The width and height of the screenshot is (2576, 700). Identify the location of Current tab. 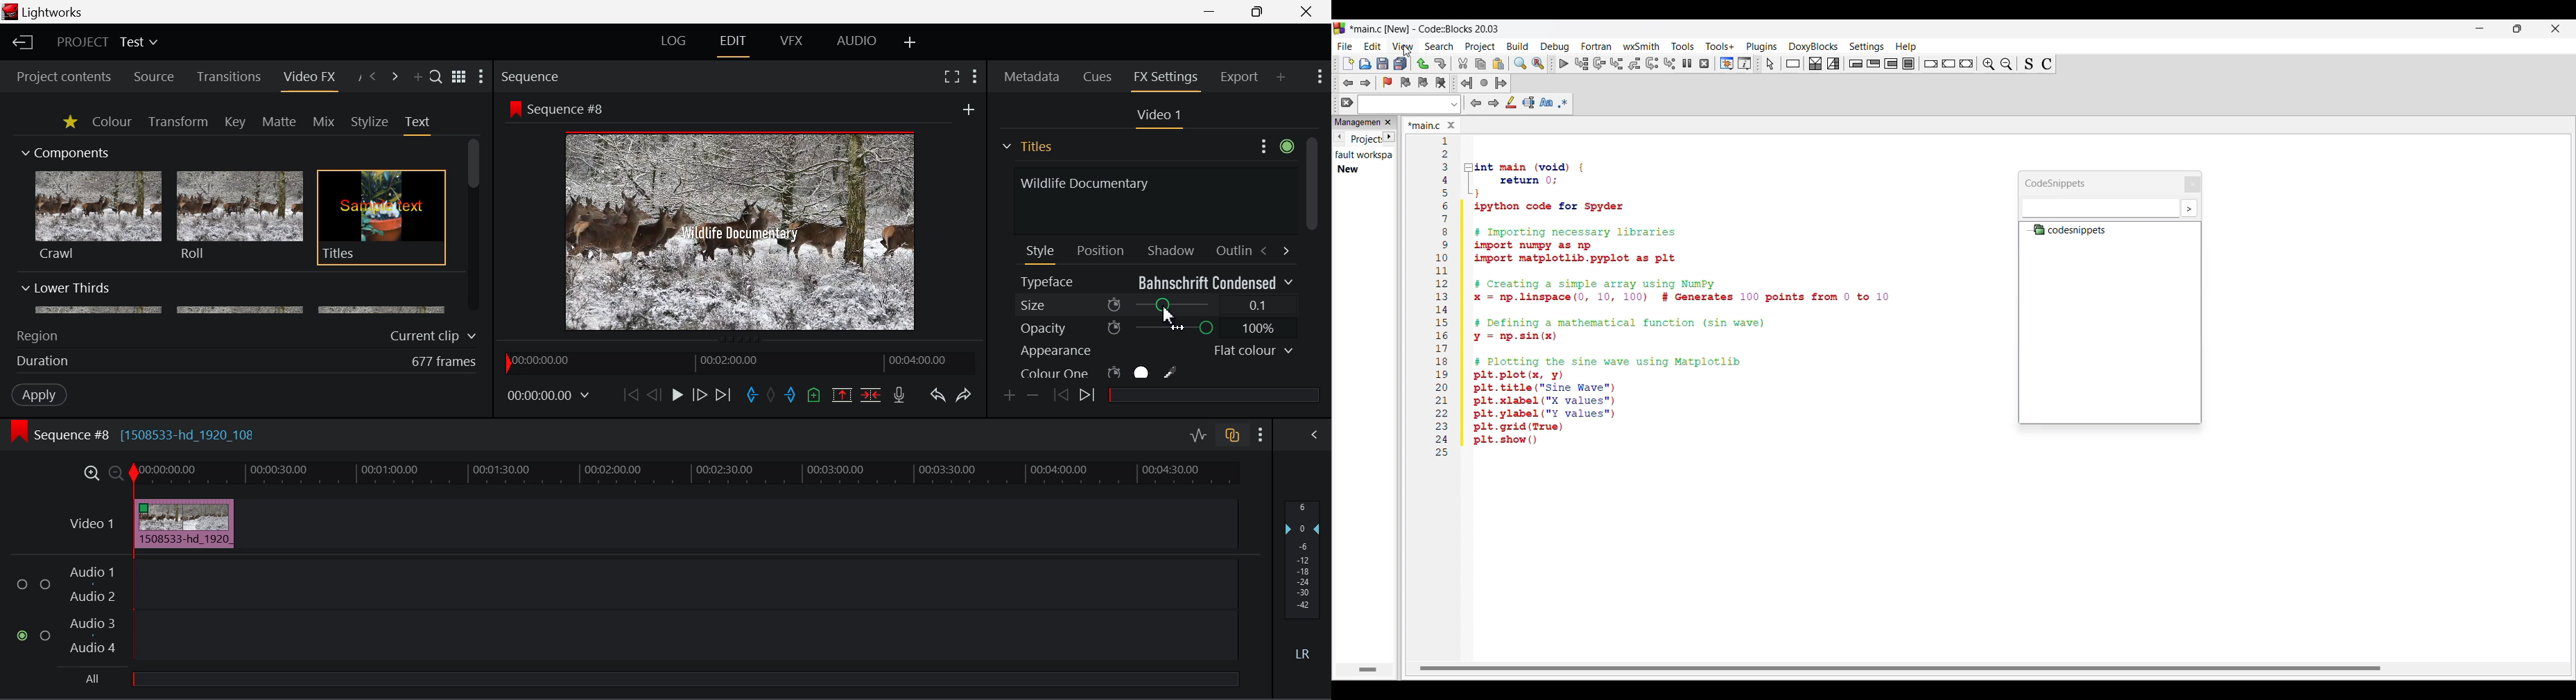
(1365, 141).